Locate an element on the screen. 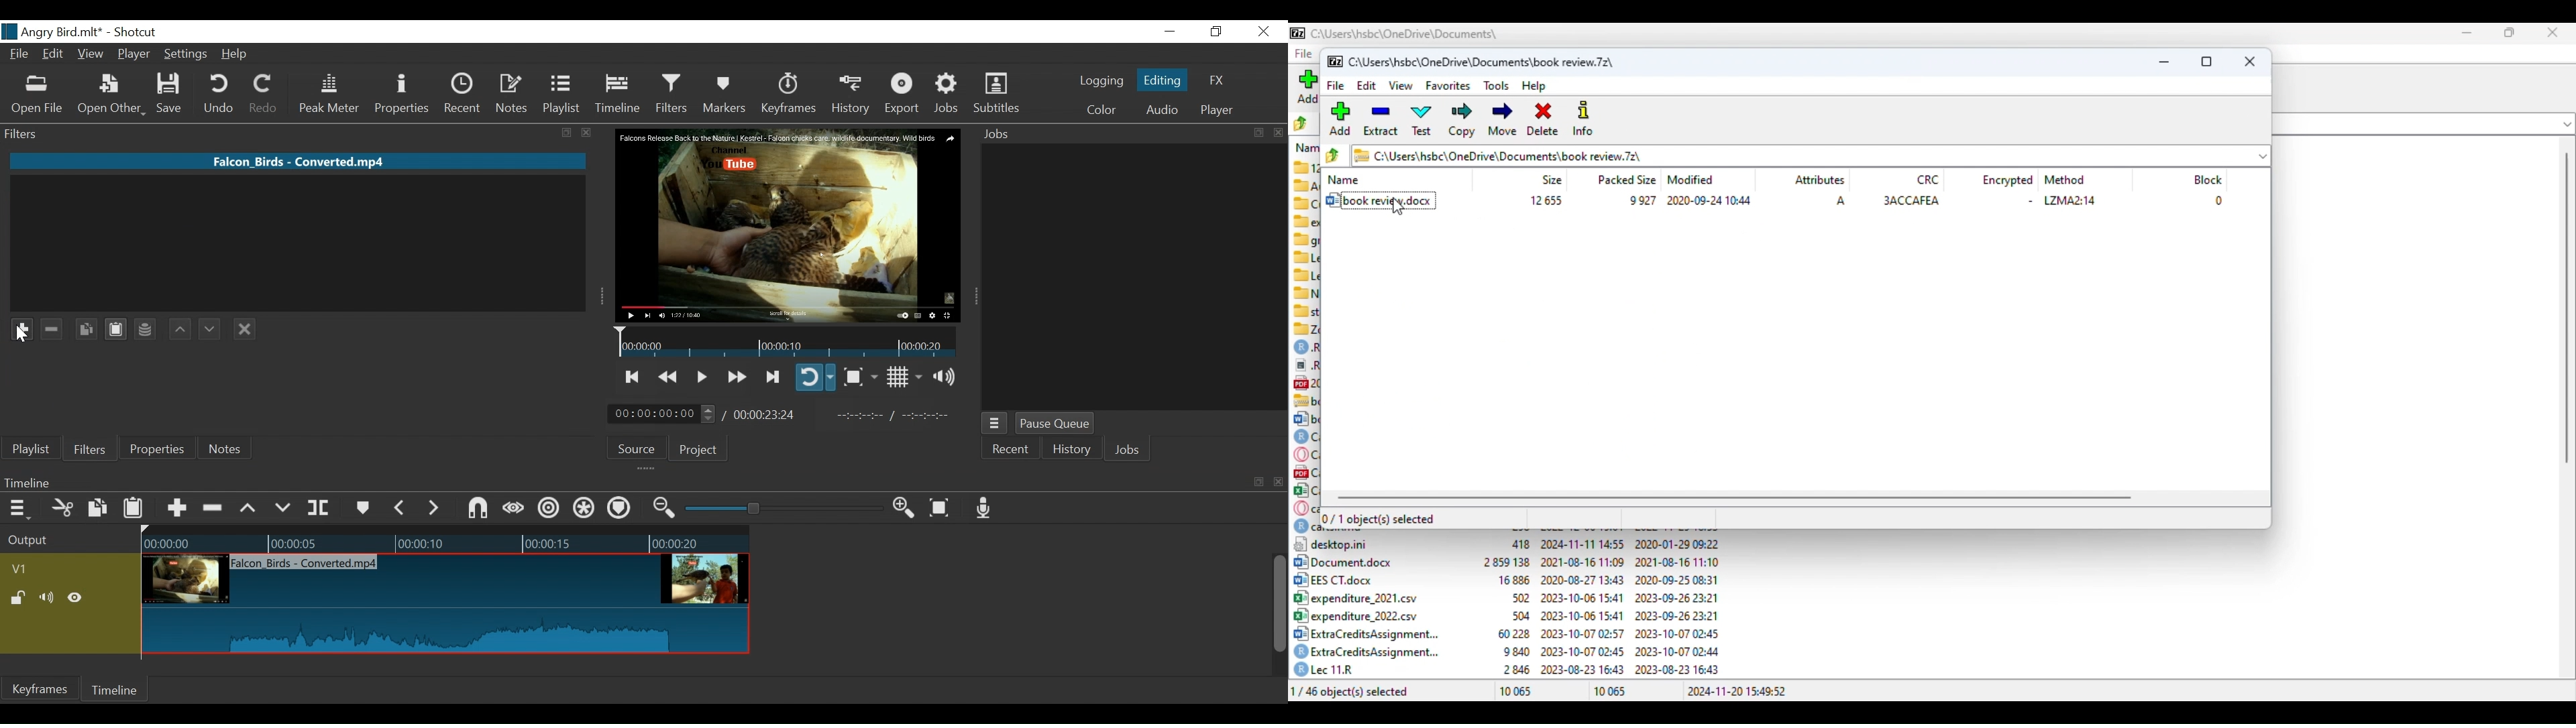 This screenshot has height=728, width=2576. Zoom timeline in is located at coordinates (908, 509).